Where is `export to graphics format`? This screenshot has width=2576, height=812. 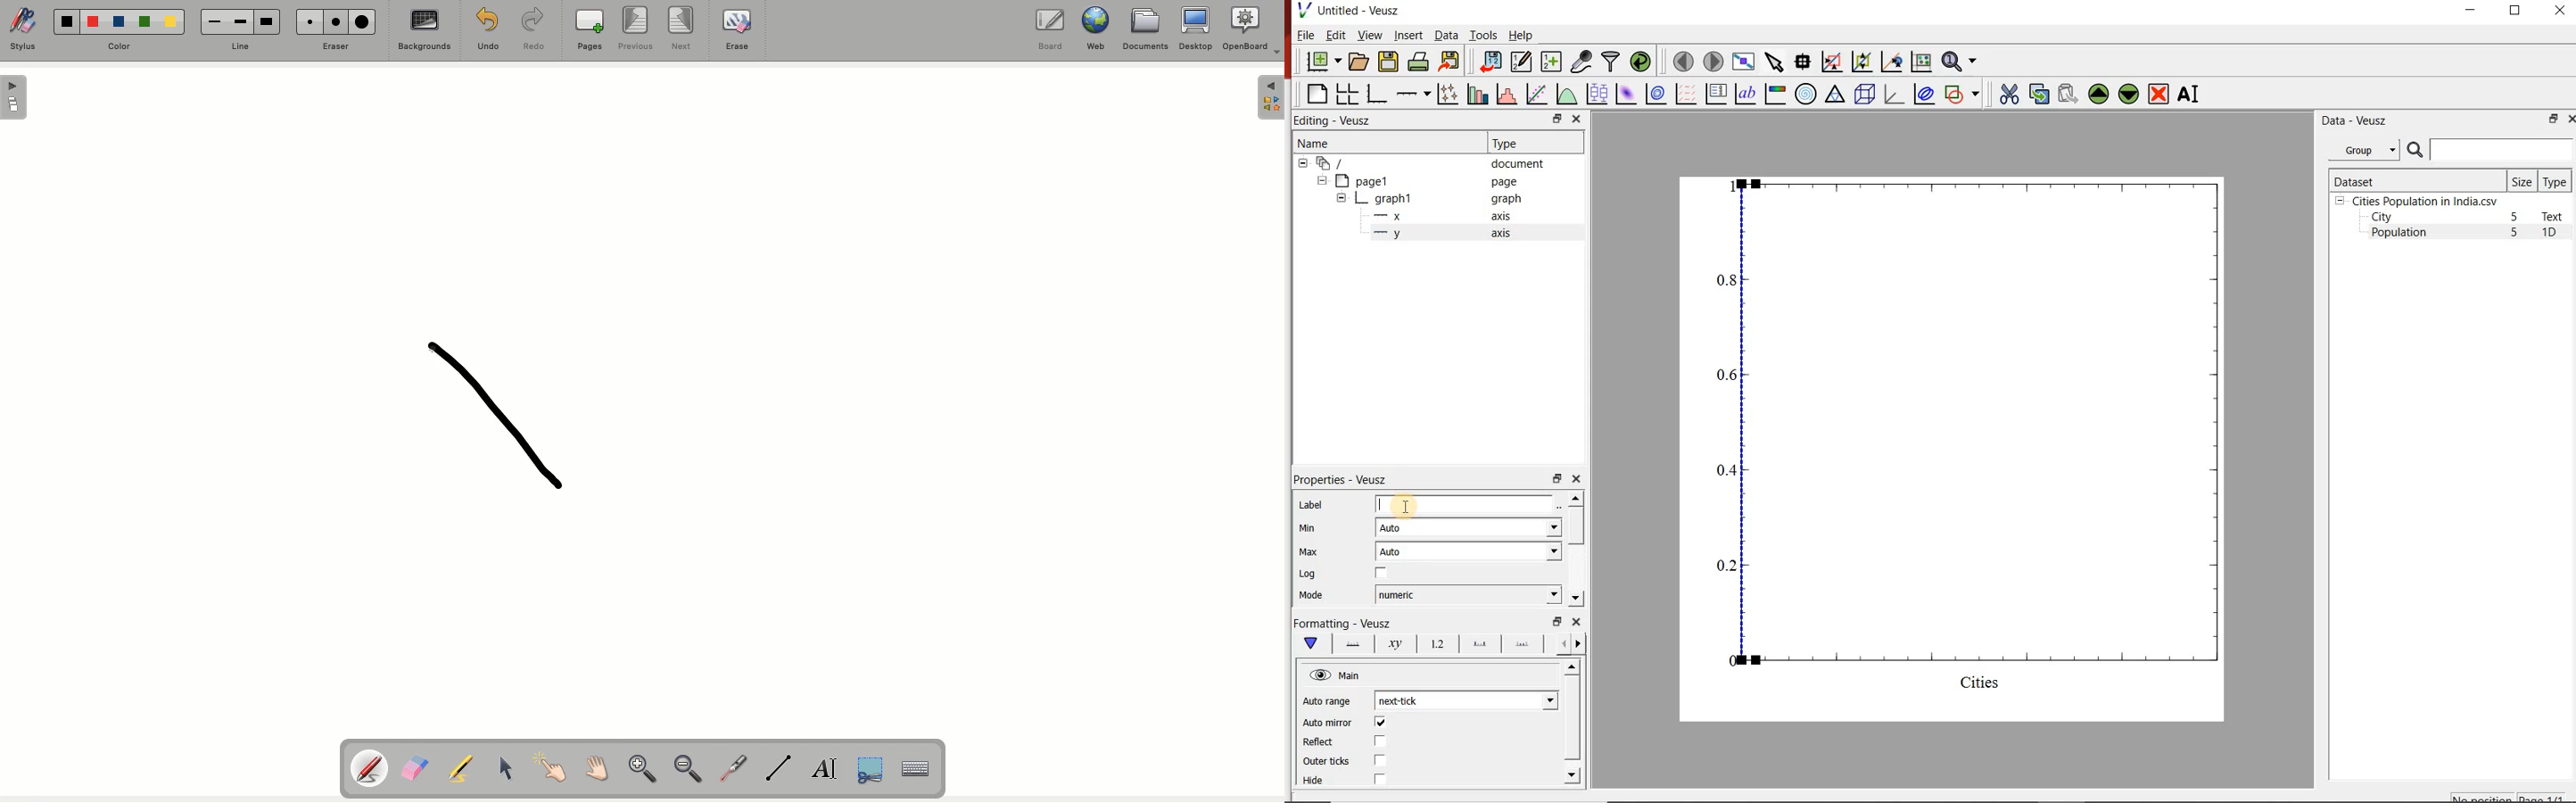 export to graphics format is located at coordinates (1450, 62).